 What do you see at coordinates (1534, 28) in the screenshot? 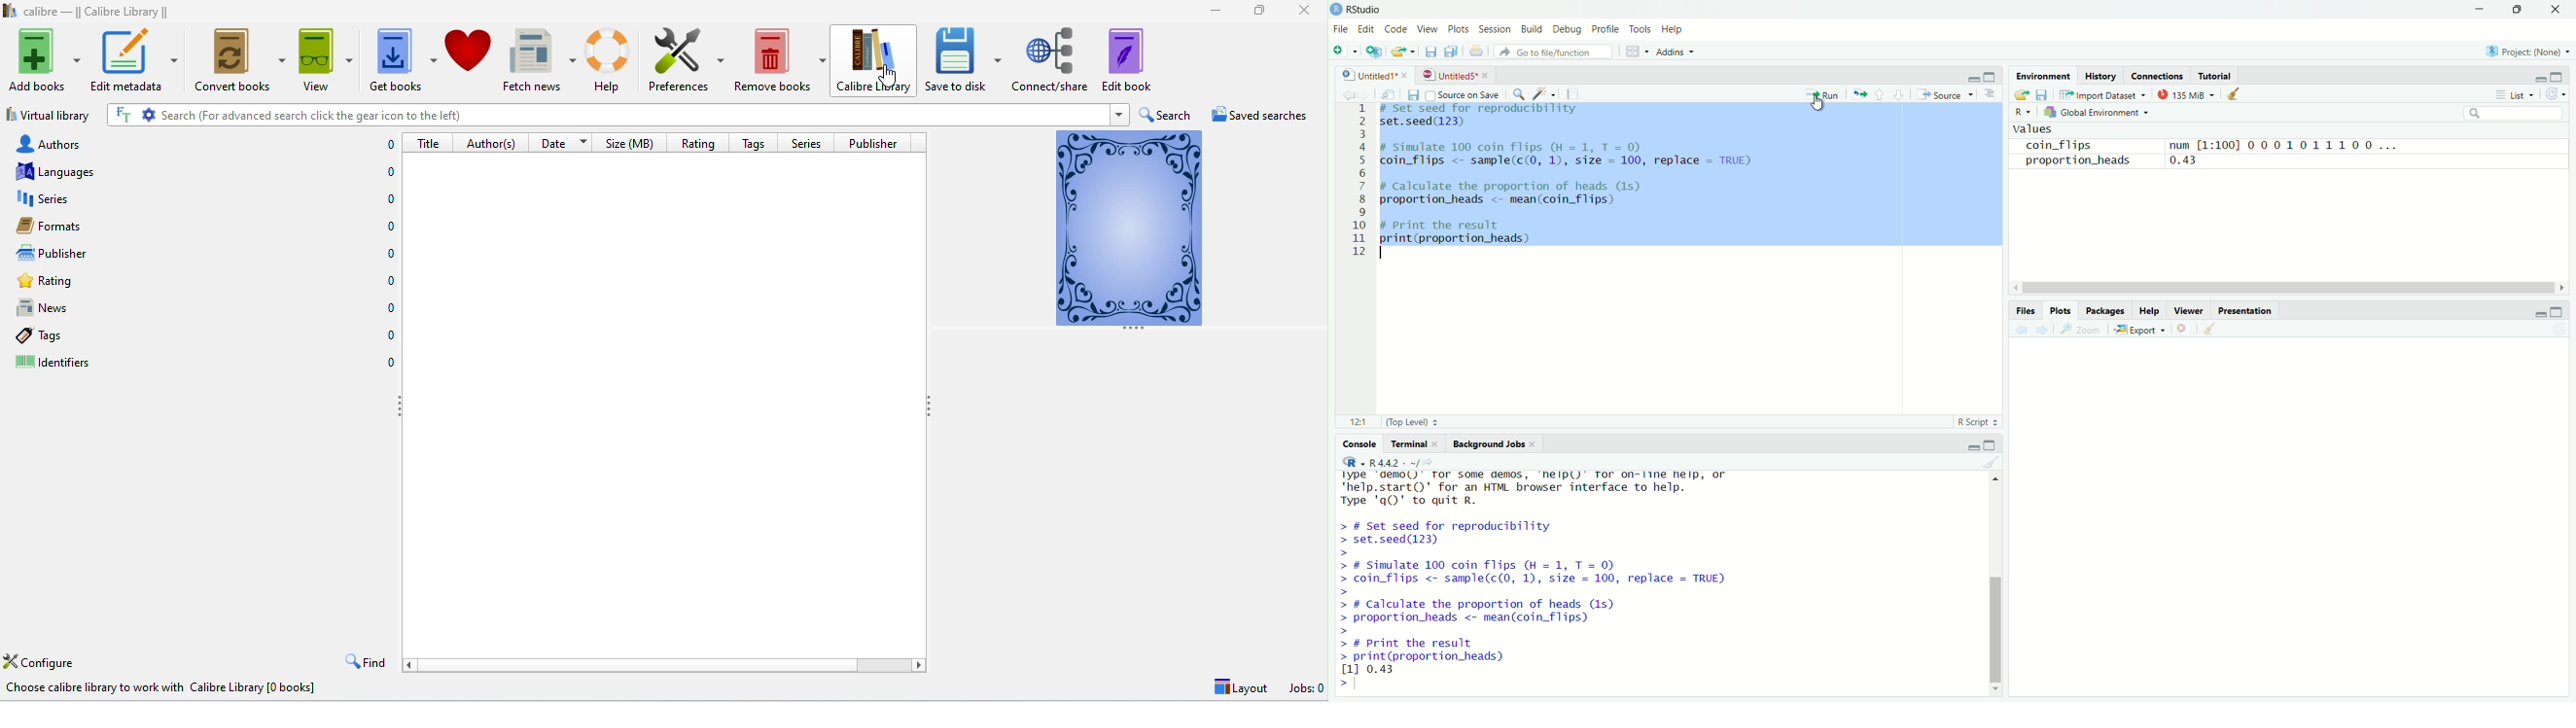
I see `build` at bounding box center [1534, 28].